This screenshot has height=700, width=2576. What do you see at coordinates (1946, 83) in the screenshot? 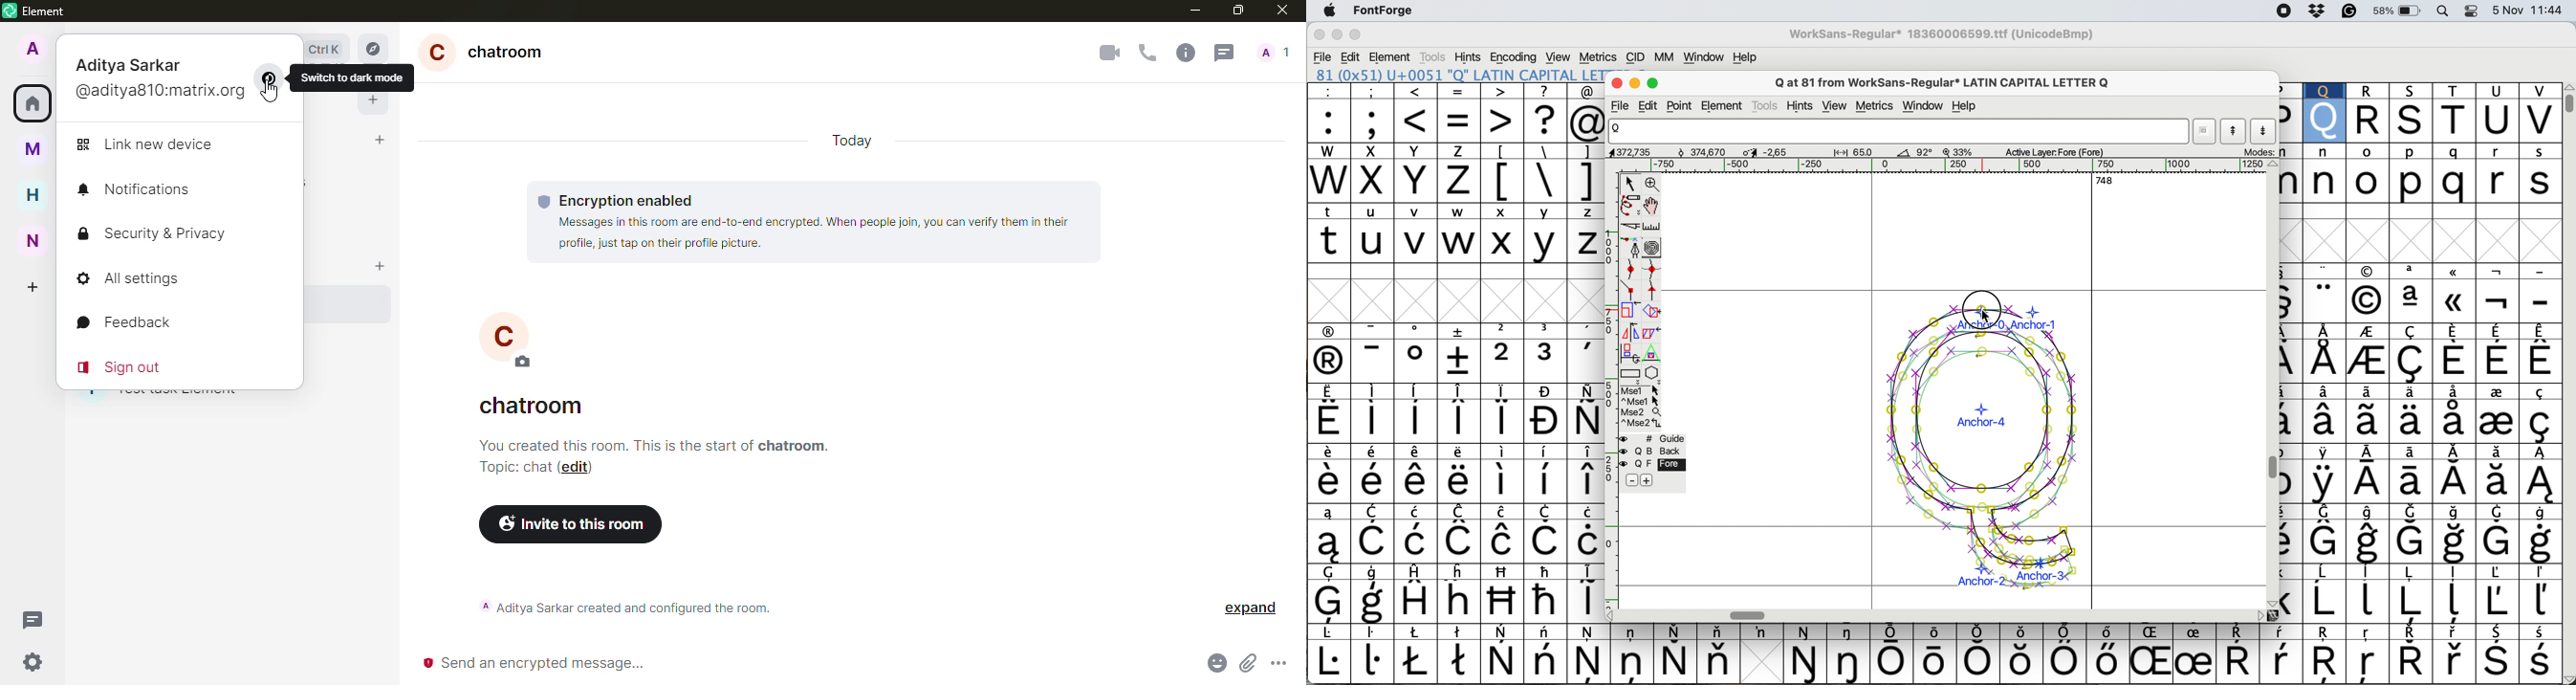
I see `Q at 81 from WorkSans-Regular* LATIN CAPITAL LETTER Q` at bounding box center [1946, 83].